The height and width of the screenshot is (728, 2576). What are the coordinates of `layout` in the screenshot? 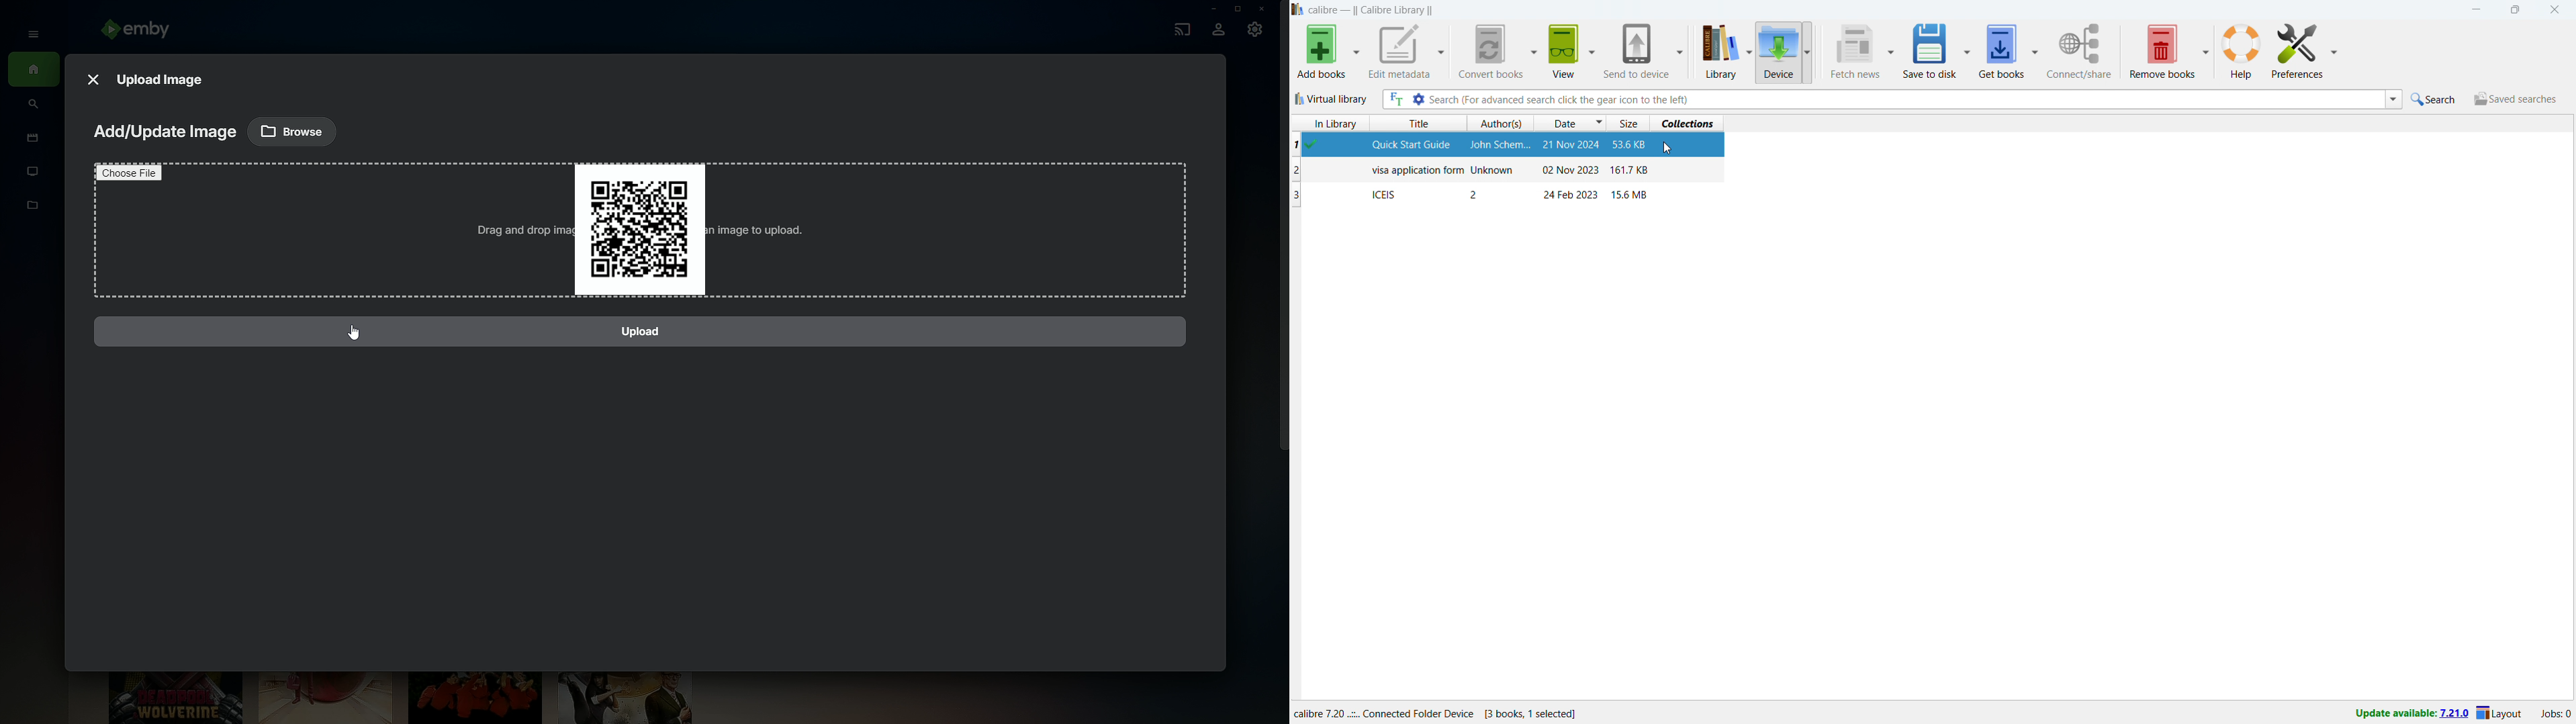 It's located at (2501, 713).